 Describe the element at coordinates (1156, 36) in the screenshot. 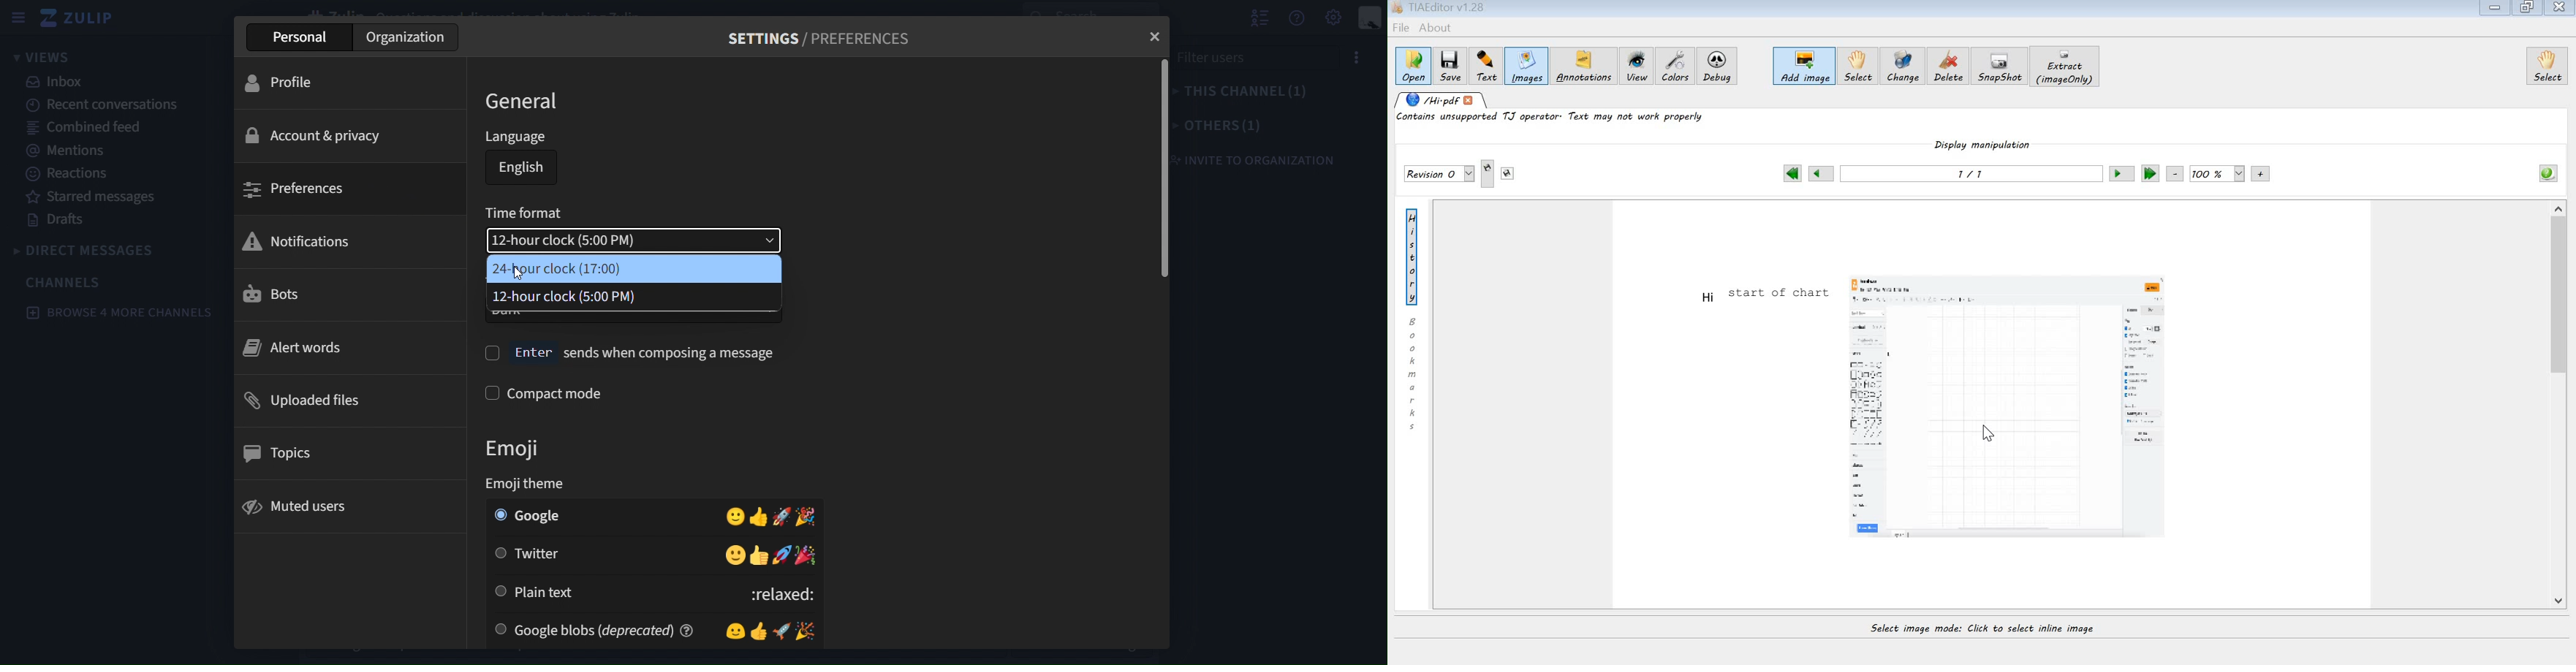

I see `close` at that location.